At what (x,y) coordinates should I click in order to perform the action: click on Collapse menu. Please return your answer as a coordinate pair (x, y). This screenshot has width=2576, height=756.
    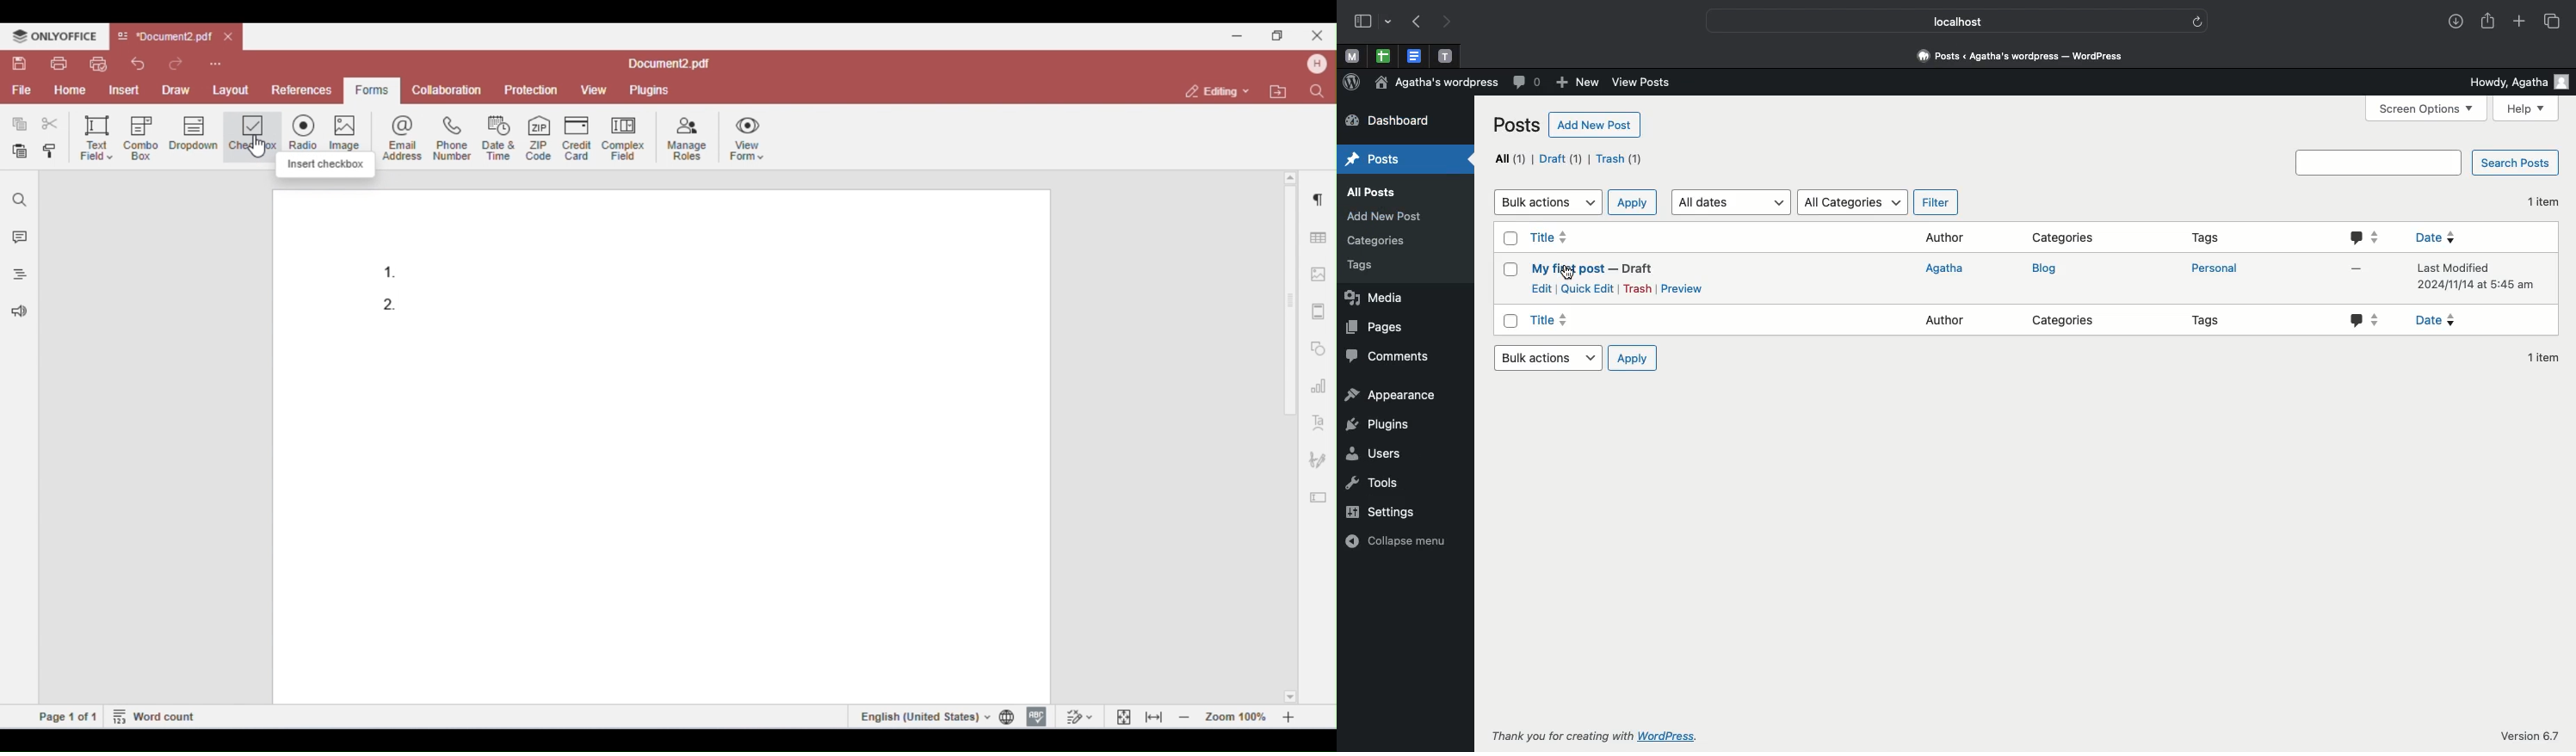
    Looking at the image, I should click on (1399, 541).